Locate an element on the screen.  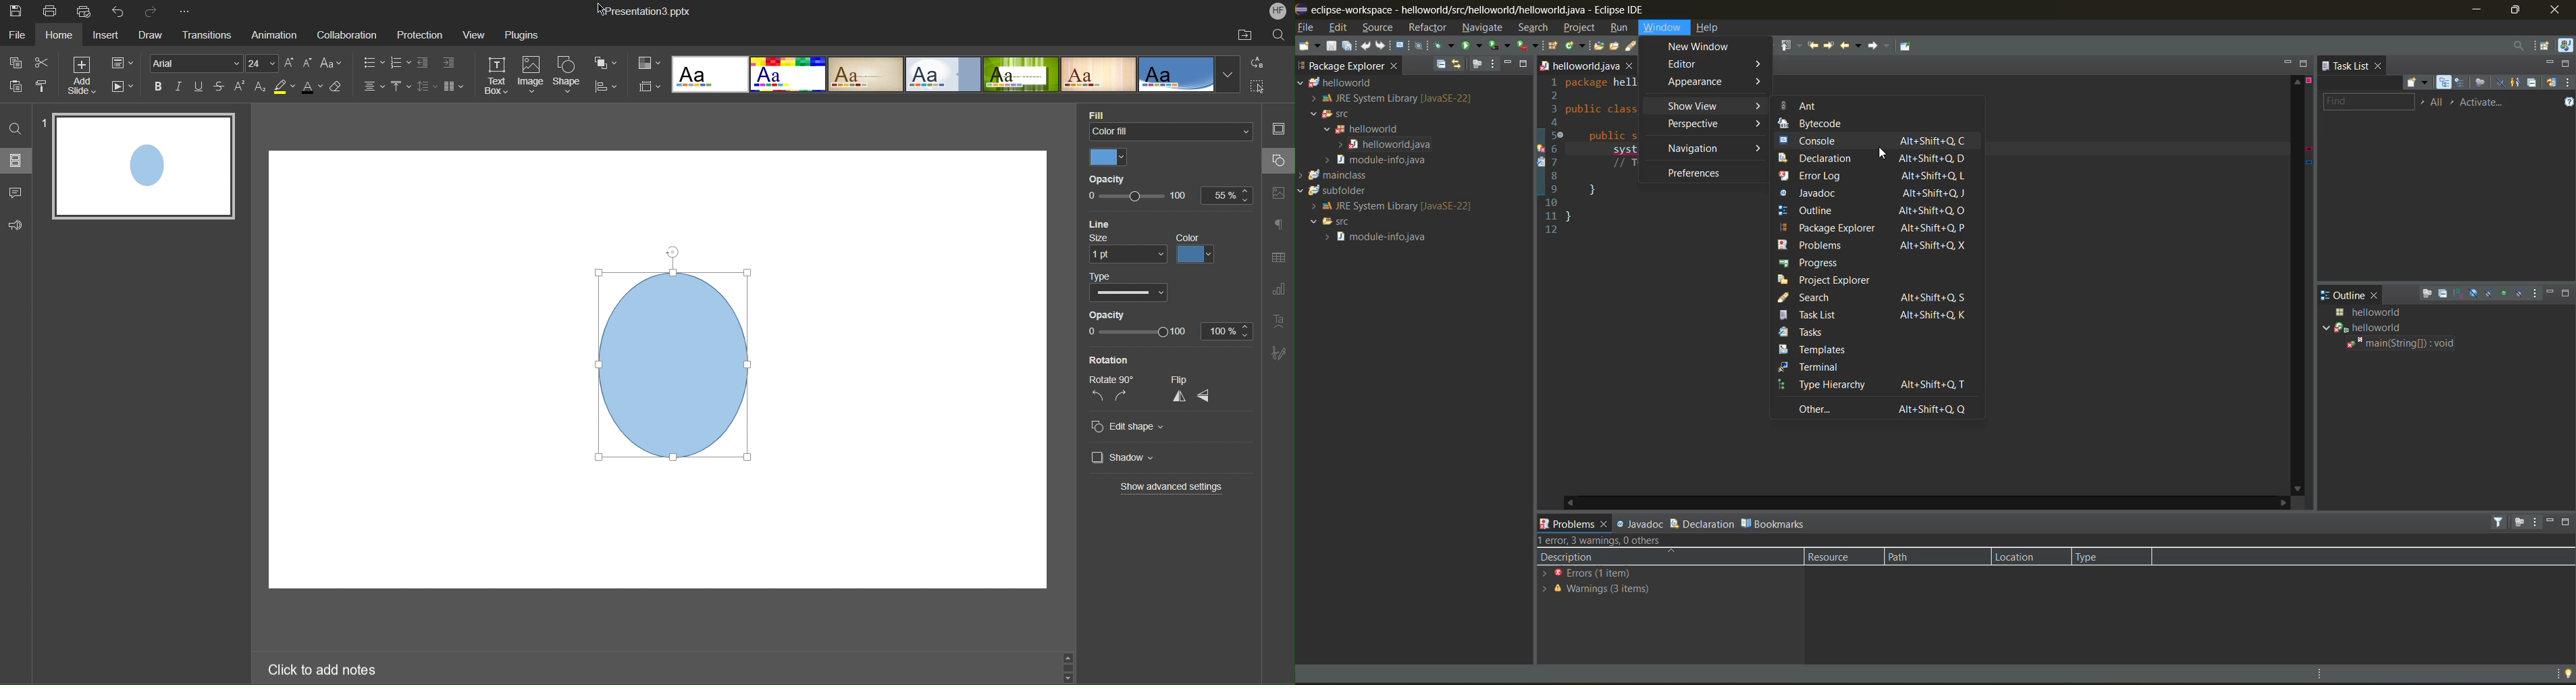
Draw is located at coordinates (152, 36).